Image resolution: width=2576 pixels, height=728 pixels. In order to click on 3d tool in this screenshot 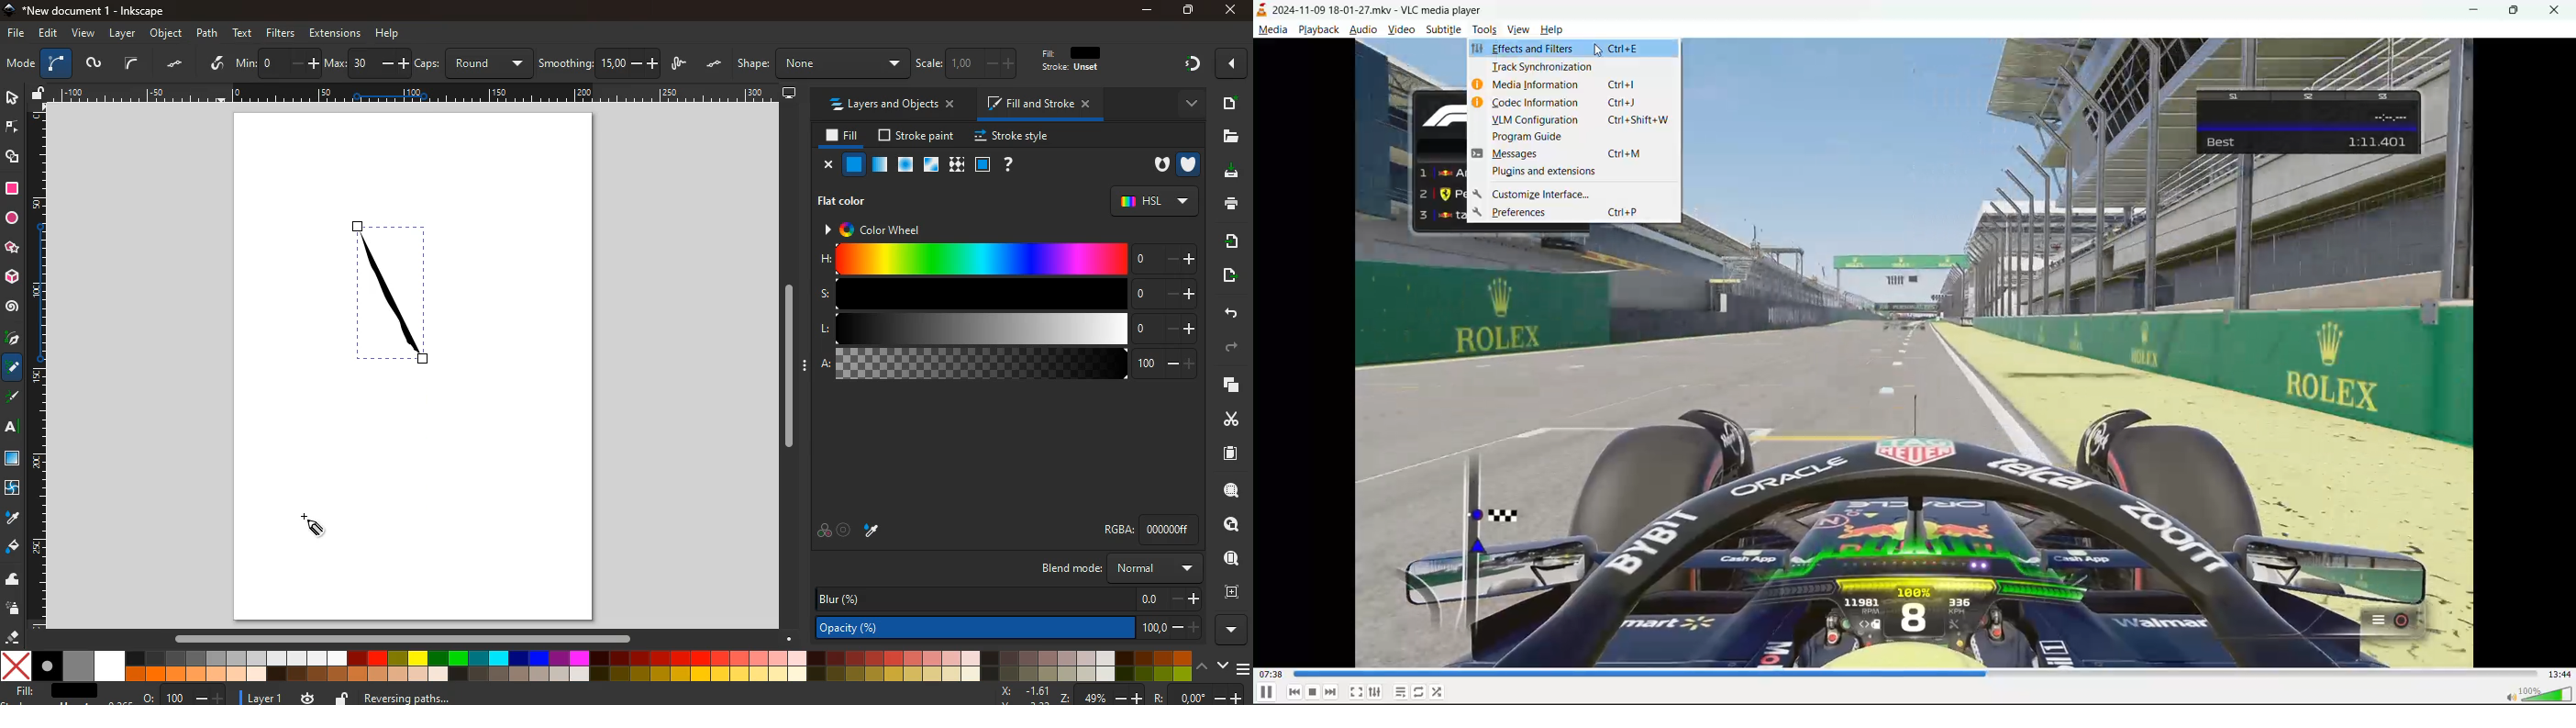, I will do `click(11, 277)`.